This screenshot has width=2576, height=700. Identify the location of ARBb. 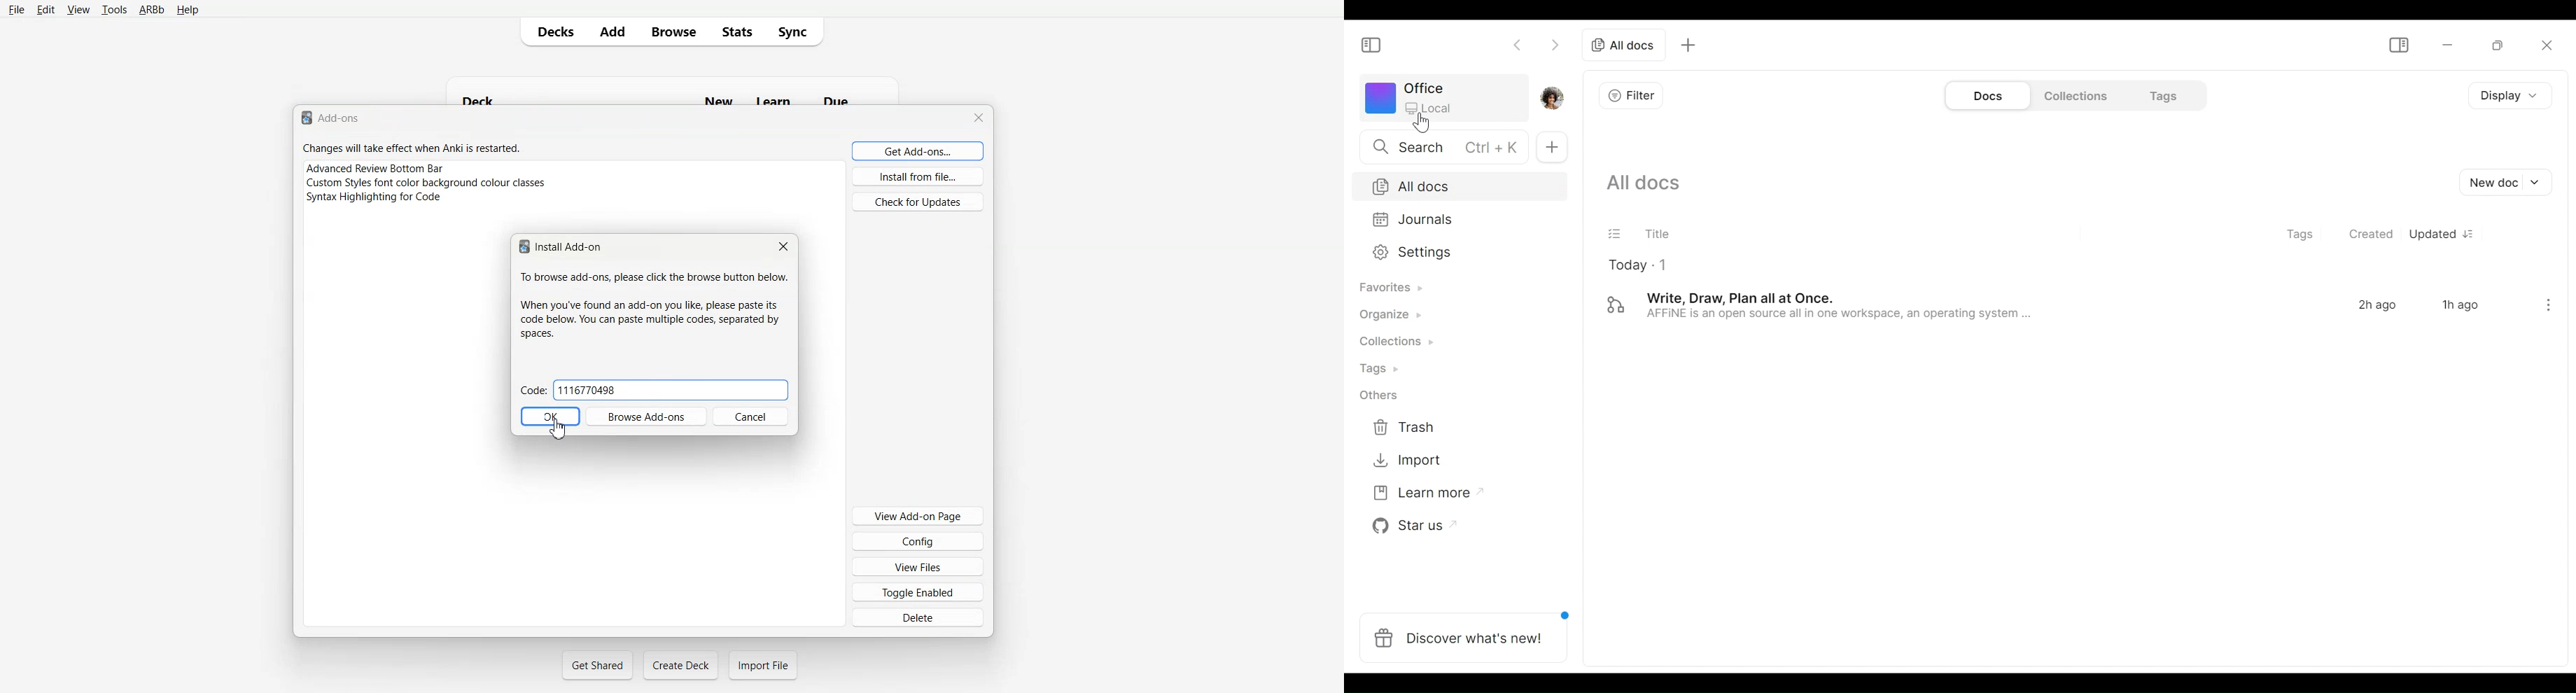
(151, 8).